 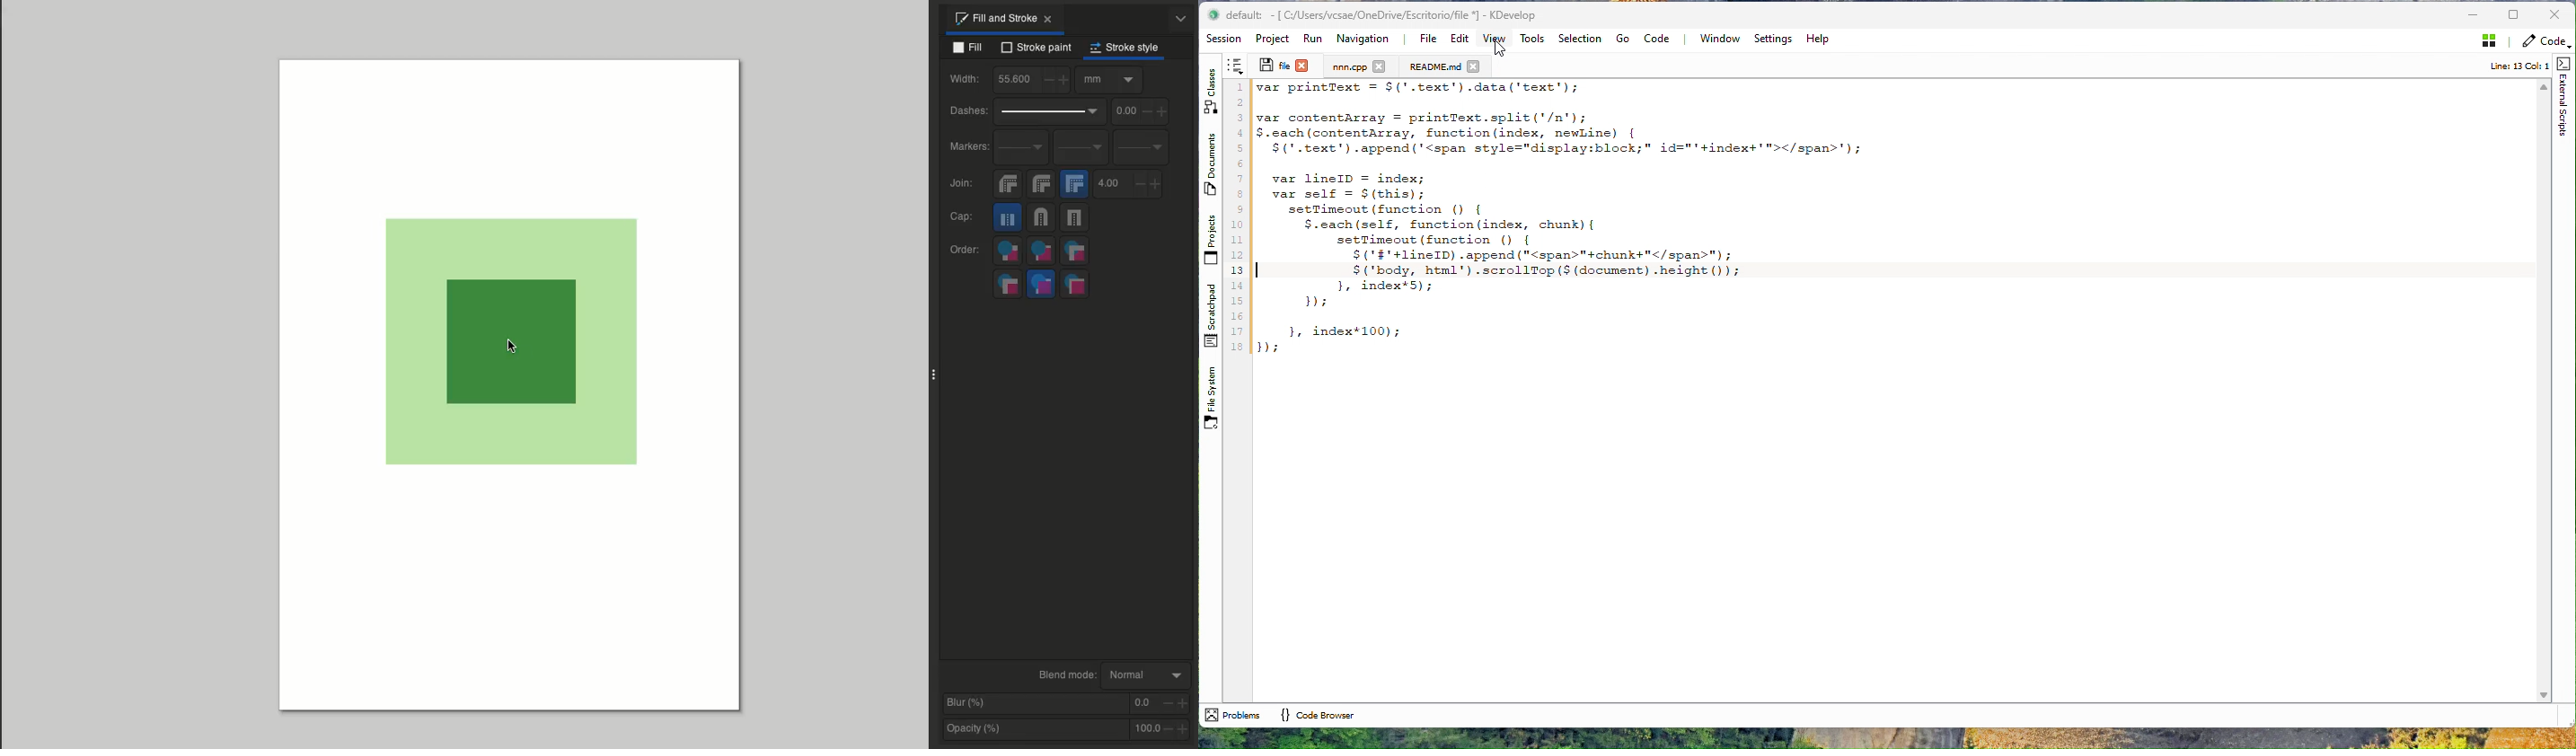 I want to click on Order, so click(x=965, y=250).